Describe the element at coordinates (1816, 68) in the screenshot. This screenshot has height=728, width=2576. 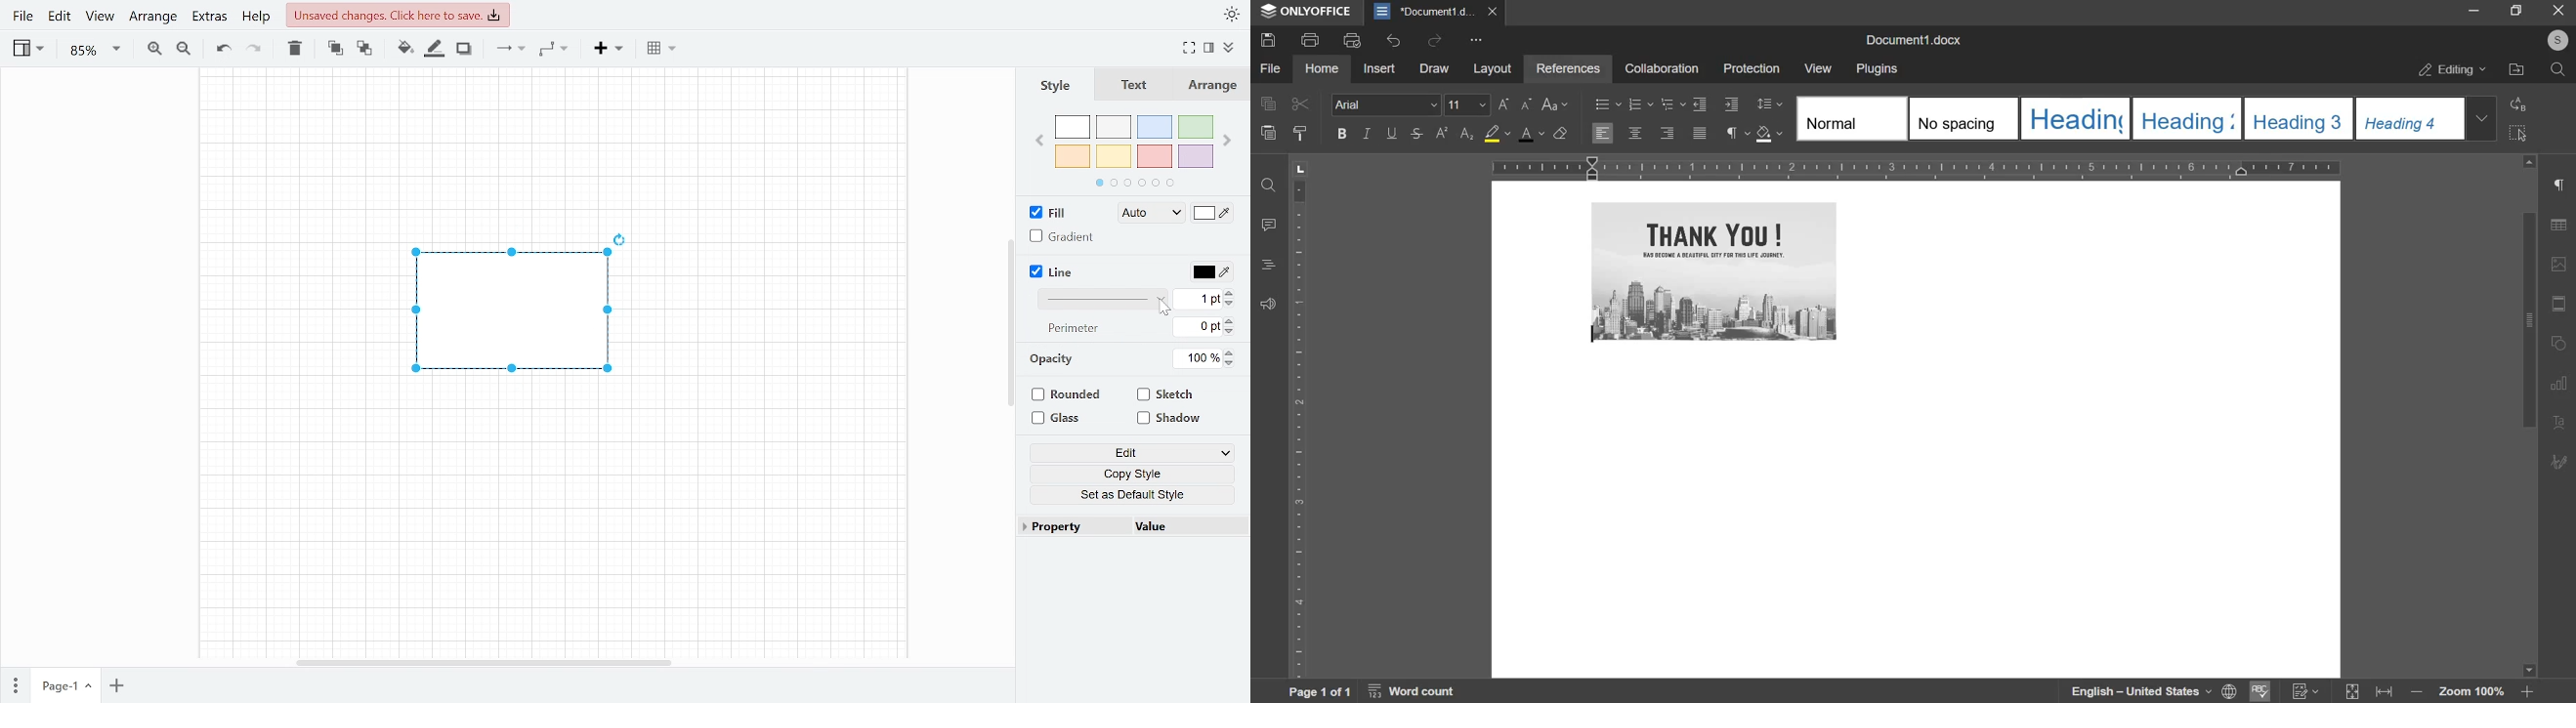
I see `view` at that location.